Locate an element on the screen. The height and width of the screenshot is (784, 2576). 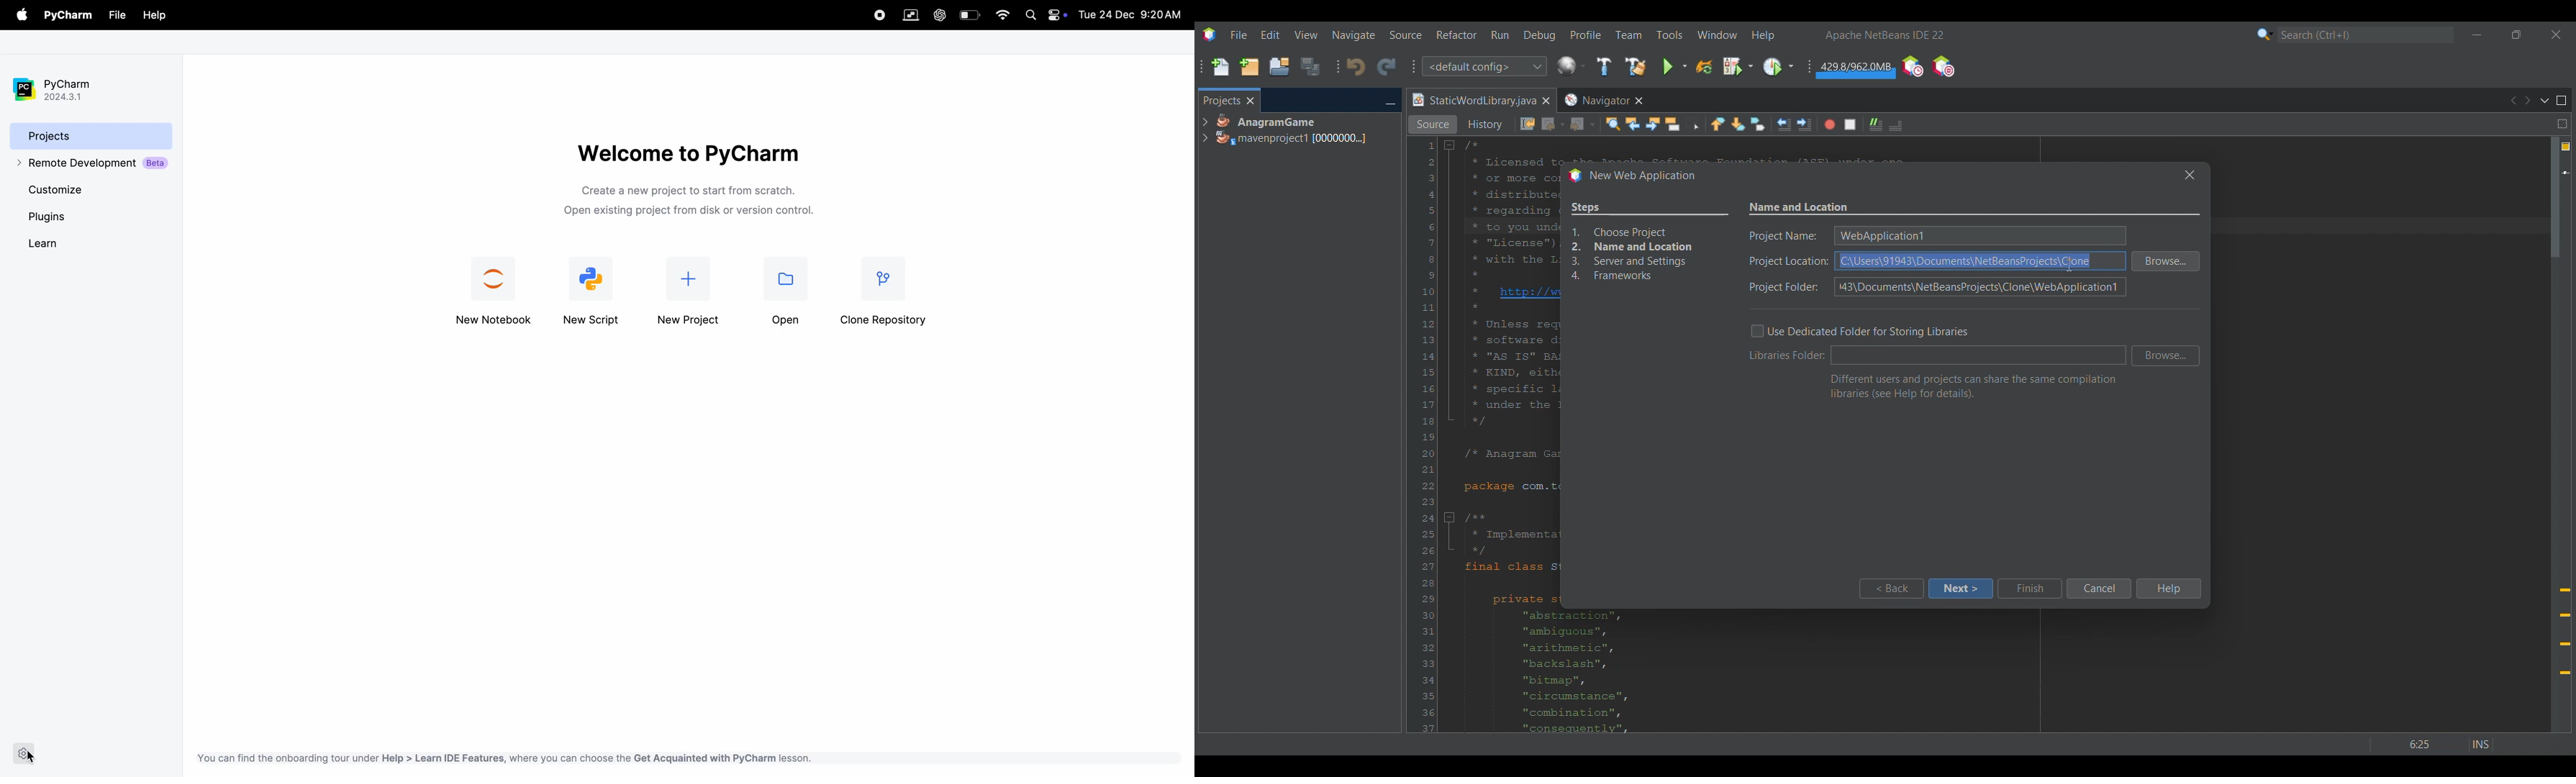
Find previous occurrences is located at coordinates (1633, 124).